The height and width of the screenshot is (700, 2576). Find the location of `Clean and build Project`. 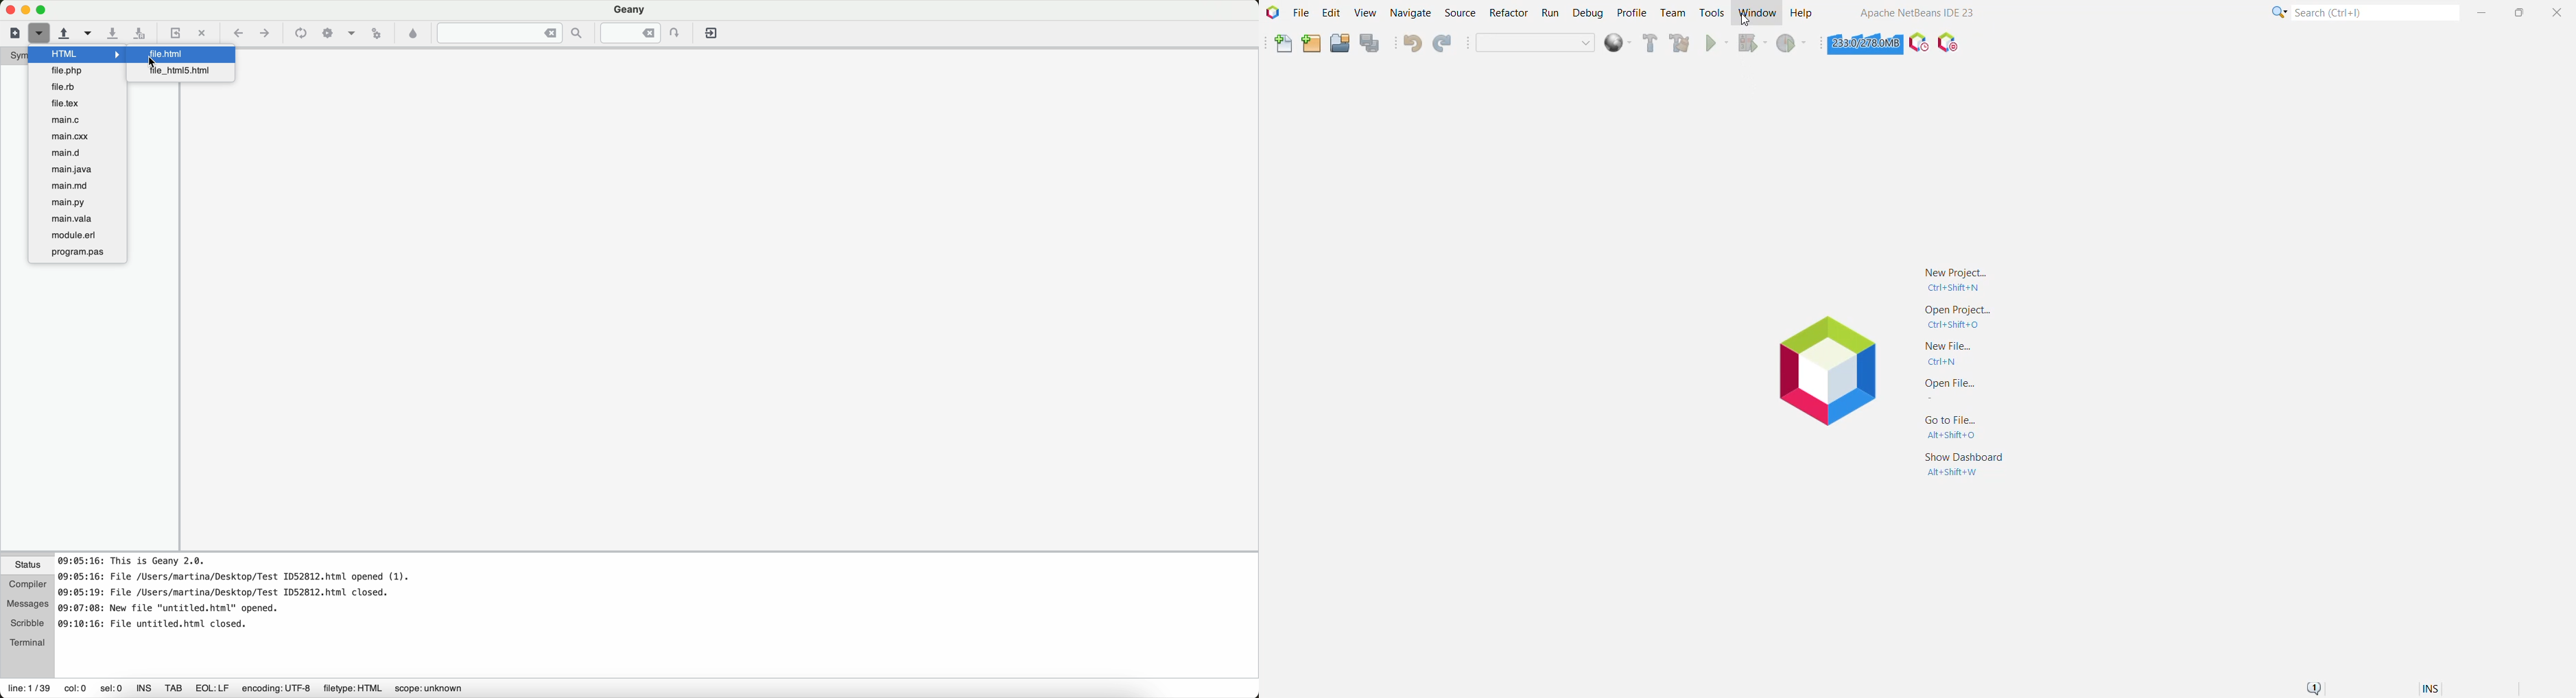

Clean and build Project is located at coordinates (1679, 43).